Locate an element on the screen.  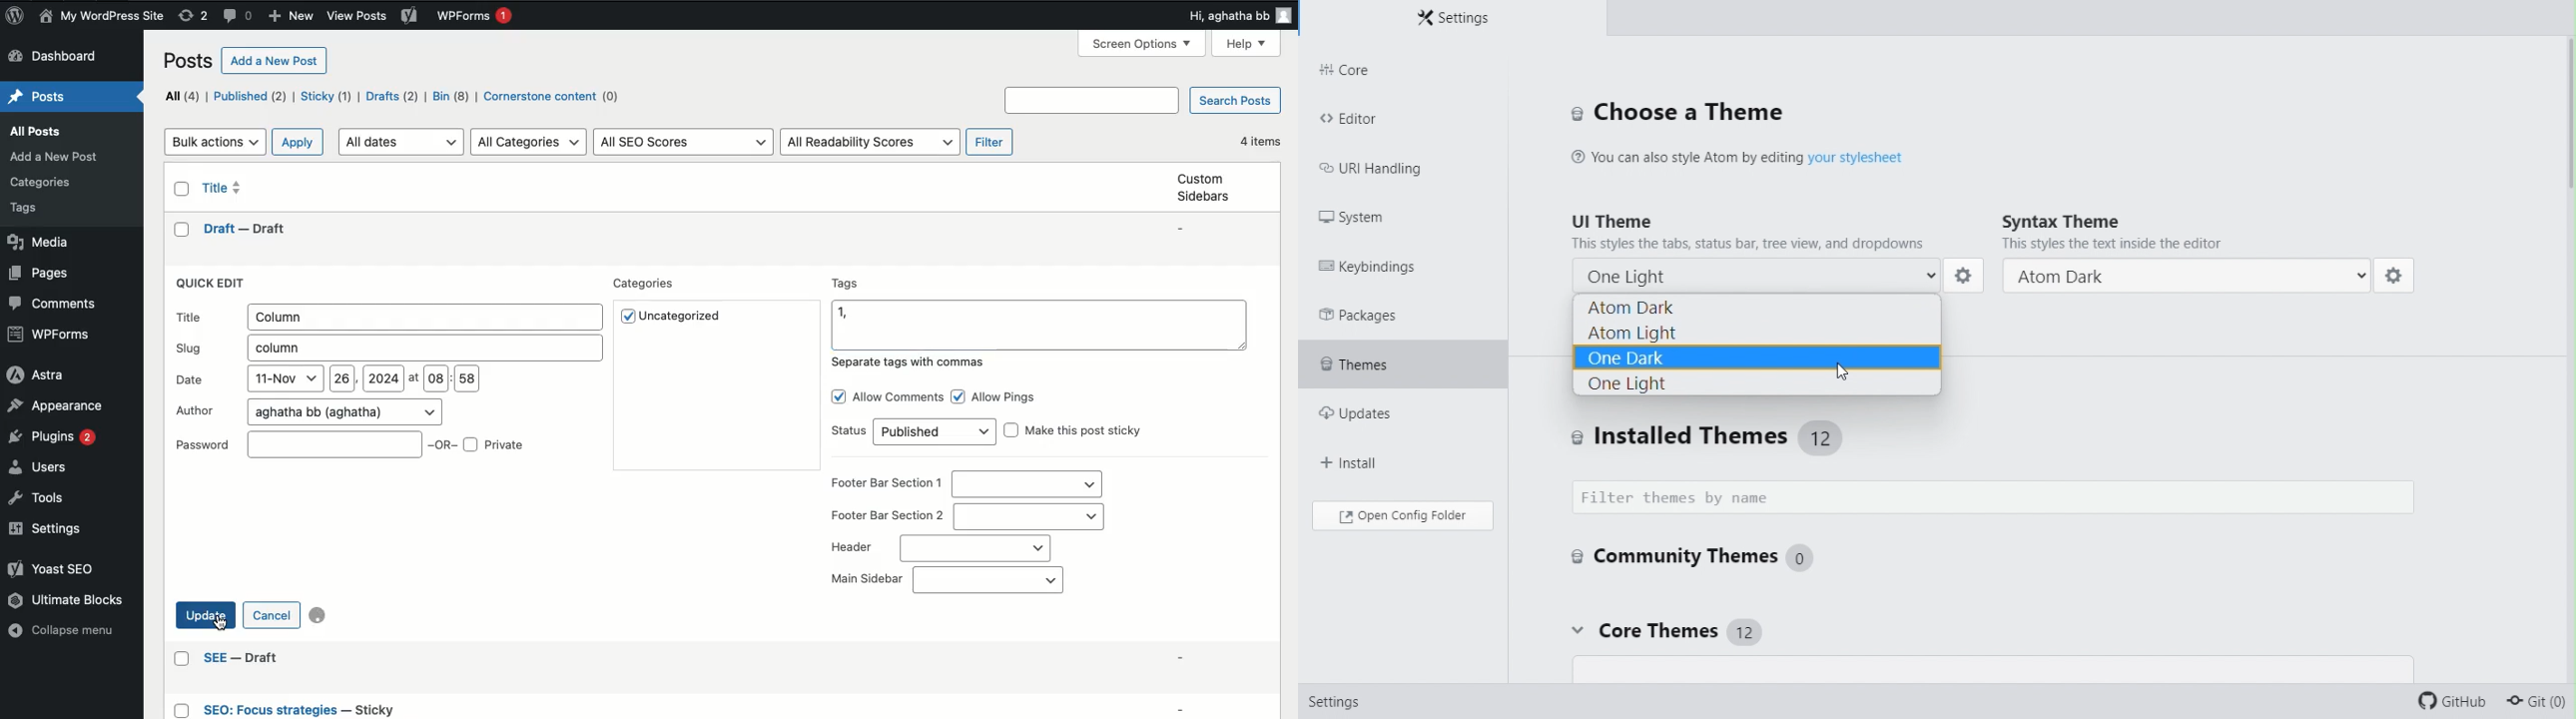
Help is located at coordinates (1246, 44).